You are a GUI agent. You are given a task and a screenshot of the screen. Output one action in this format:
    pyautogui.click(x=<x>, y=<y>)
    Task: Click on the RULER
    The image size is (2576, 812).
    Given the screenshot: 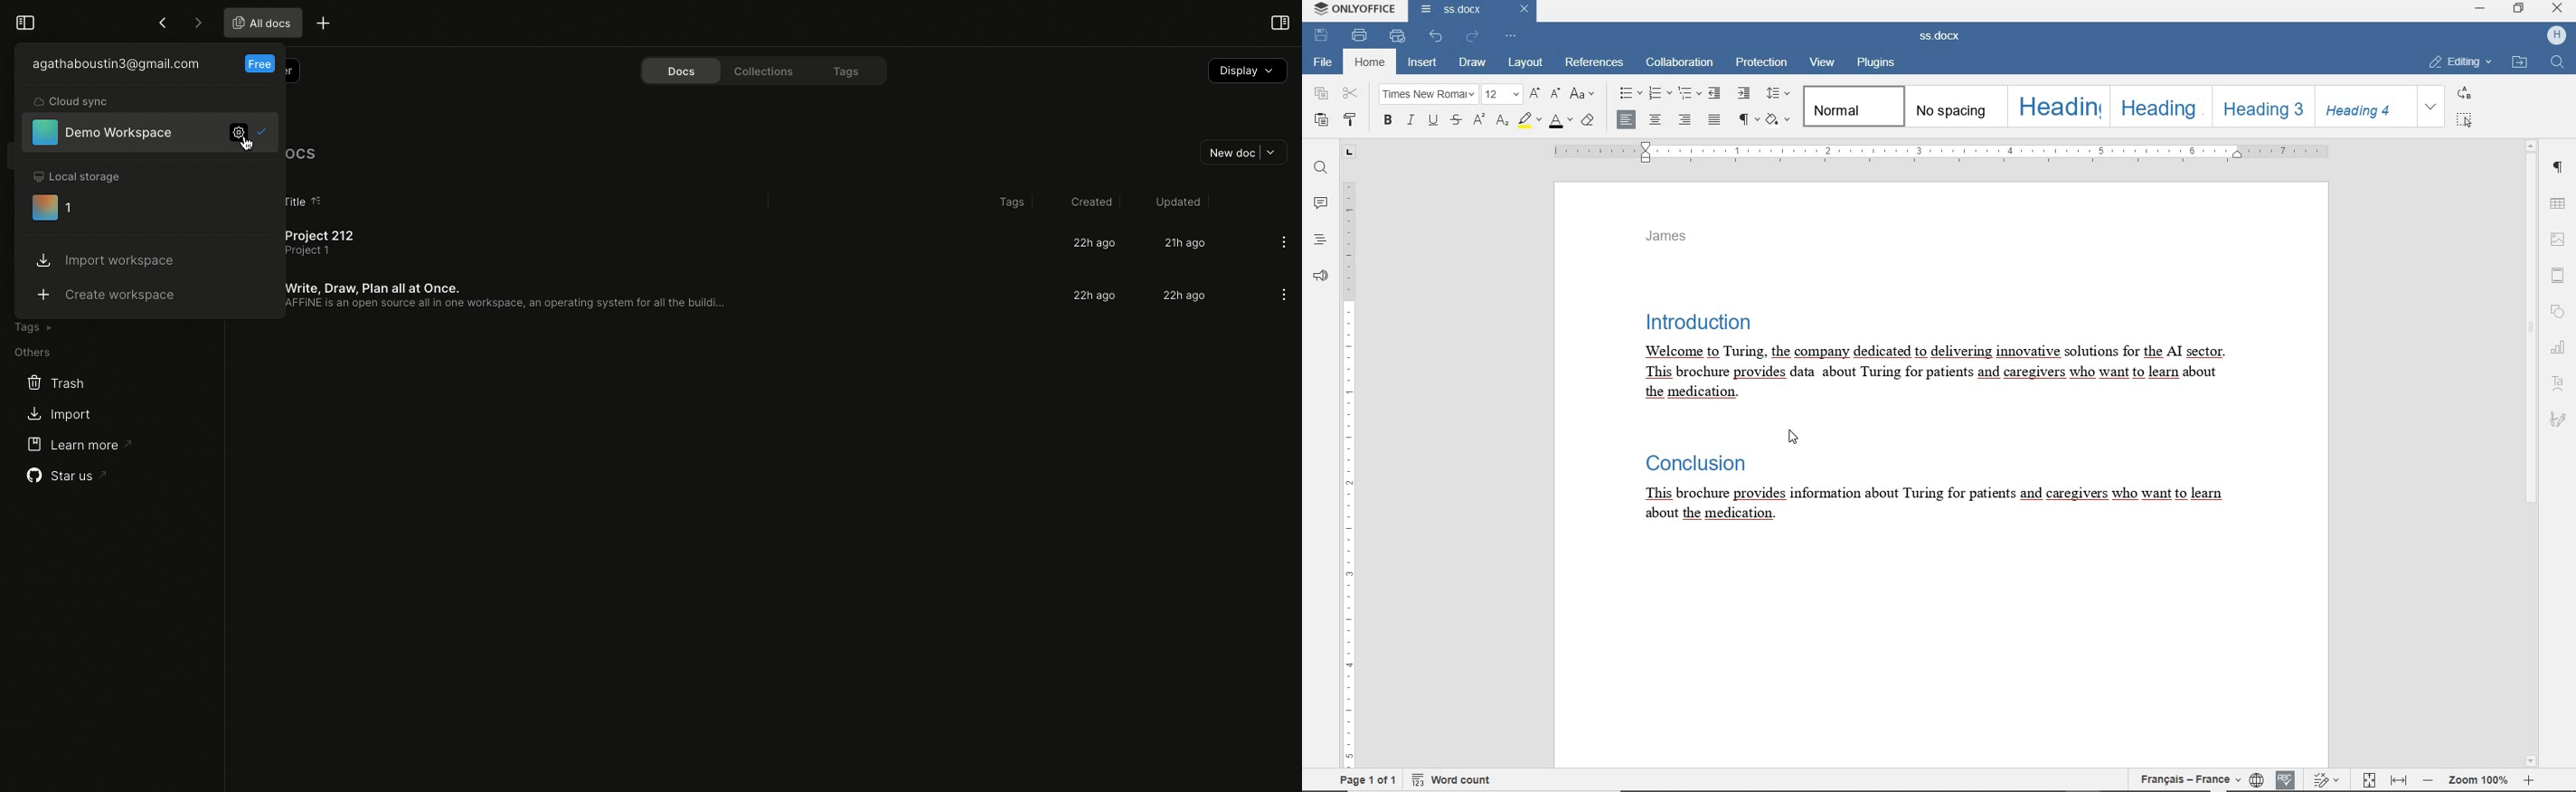 What is the action you would take?
    pyautogui.click(x=1939, y=152)
    